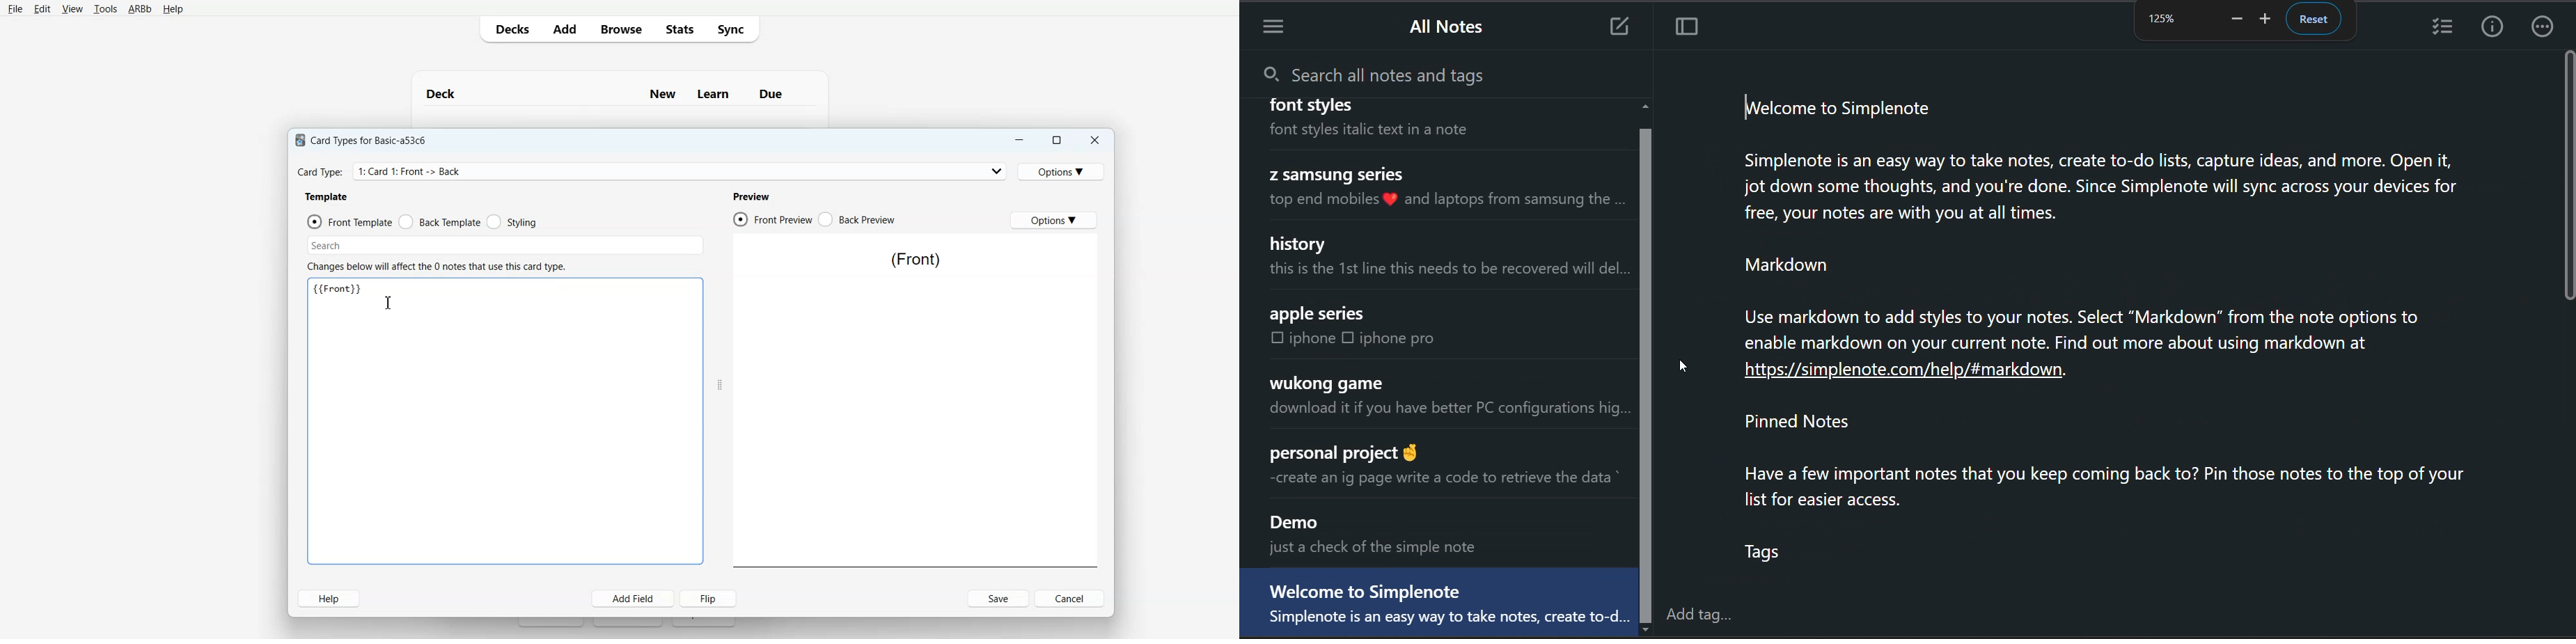 Image resolution: width=2576 pixels, height=644 pixels. I want to click on Decks, so click(509, 29).